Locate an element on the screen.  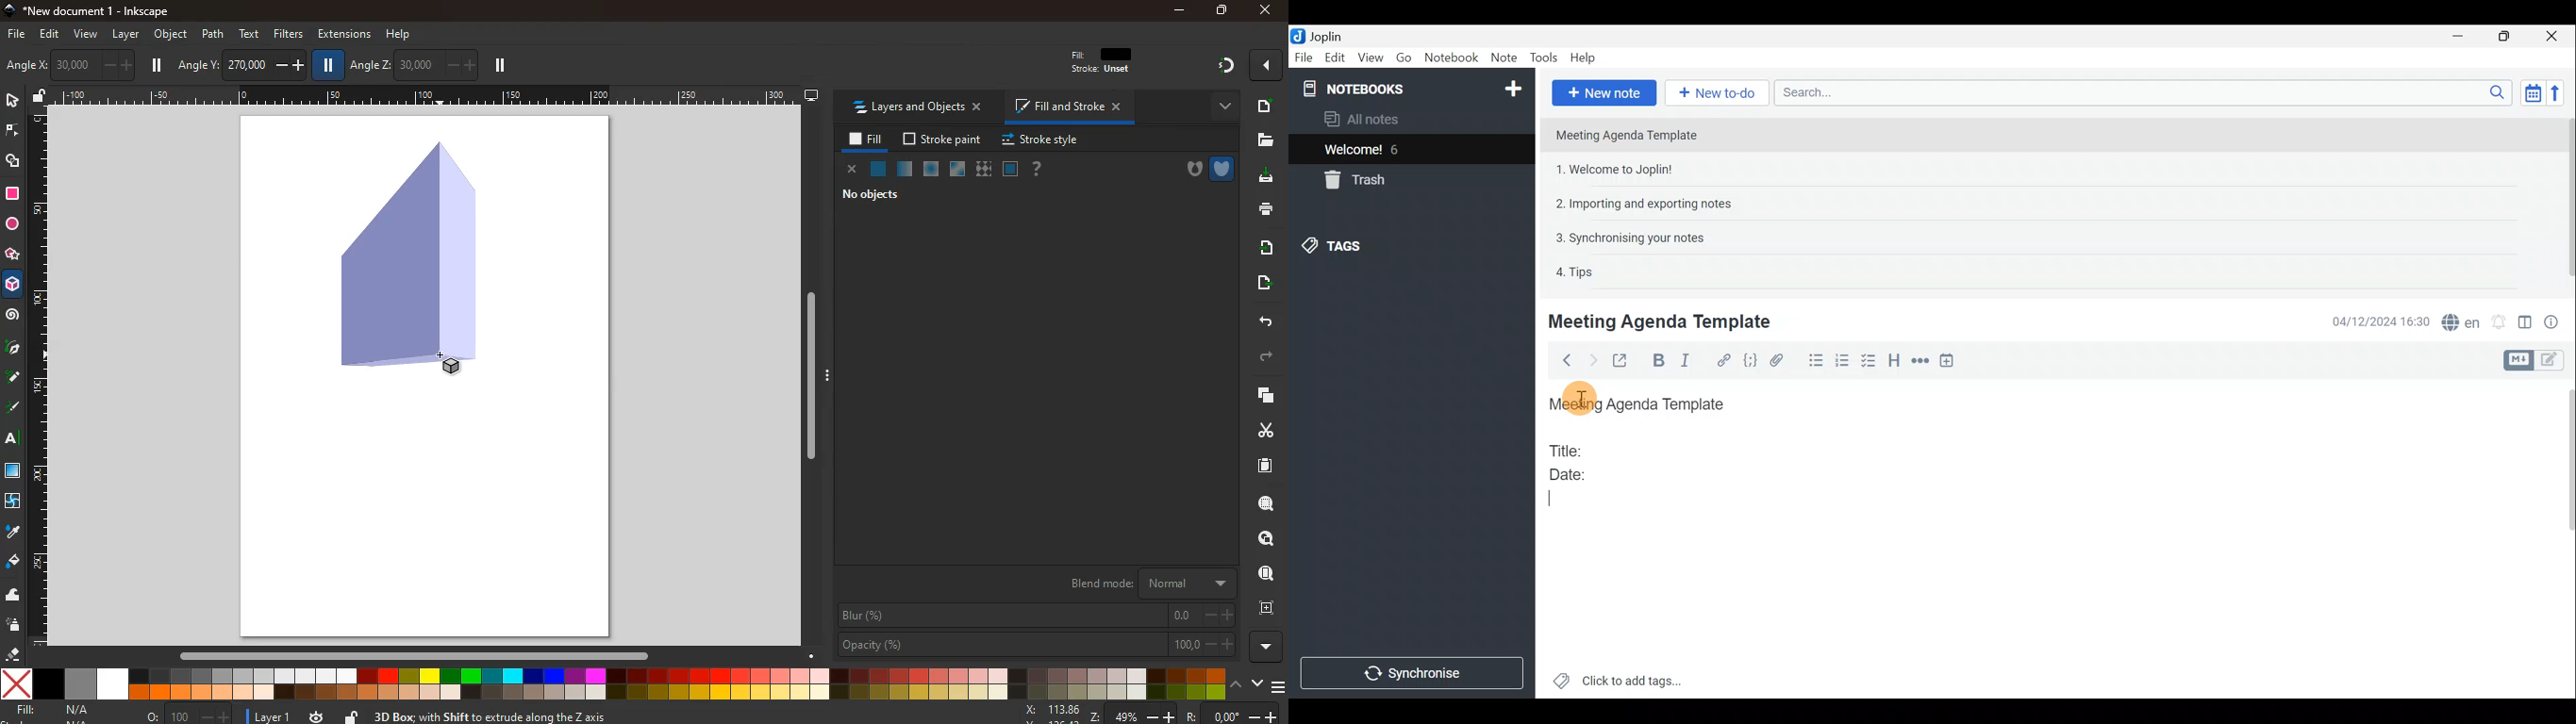
text is located at coordinates (251, 33).